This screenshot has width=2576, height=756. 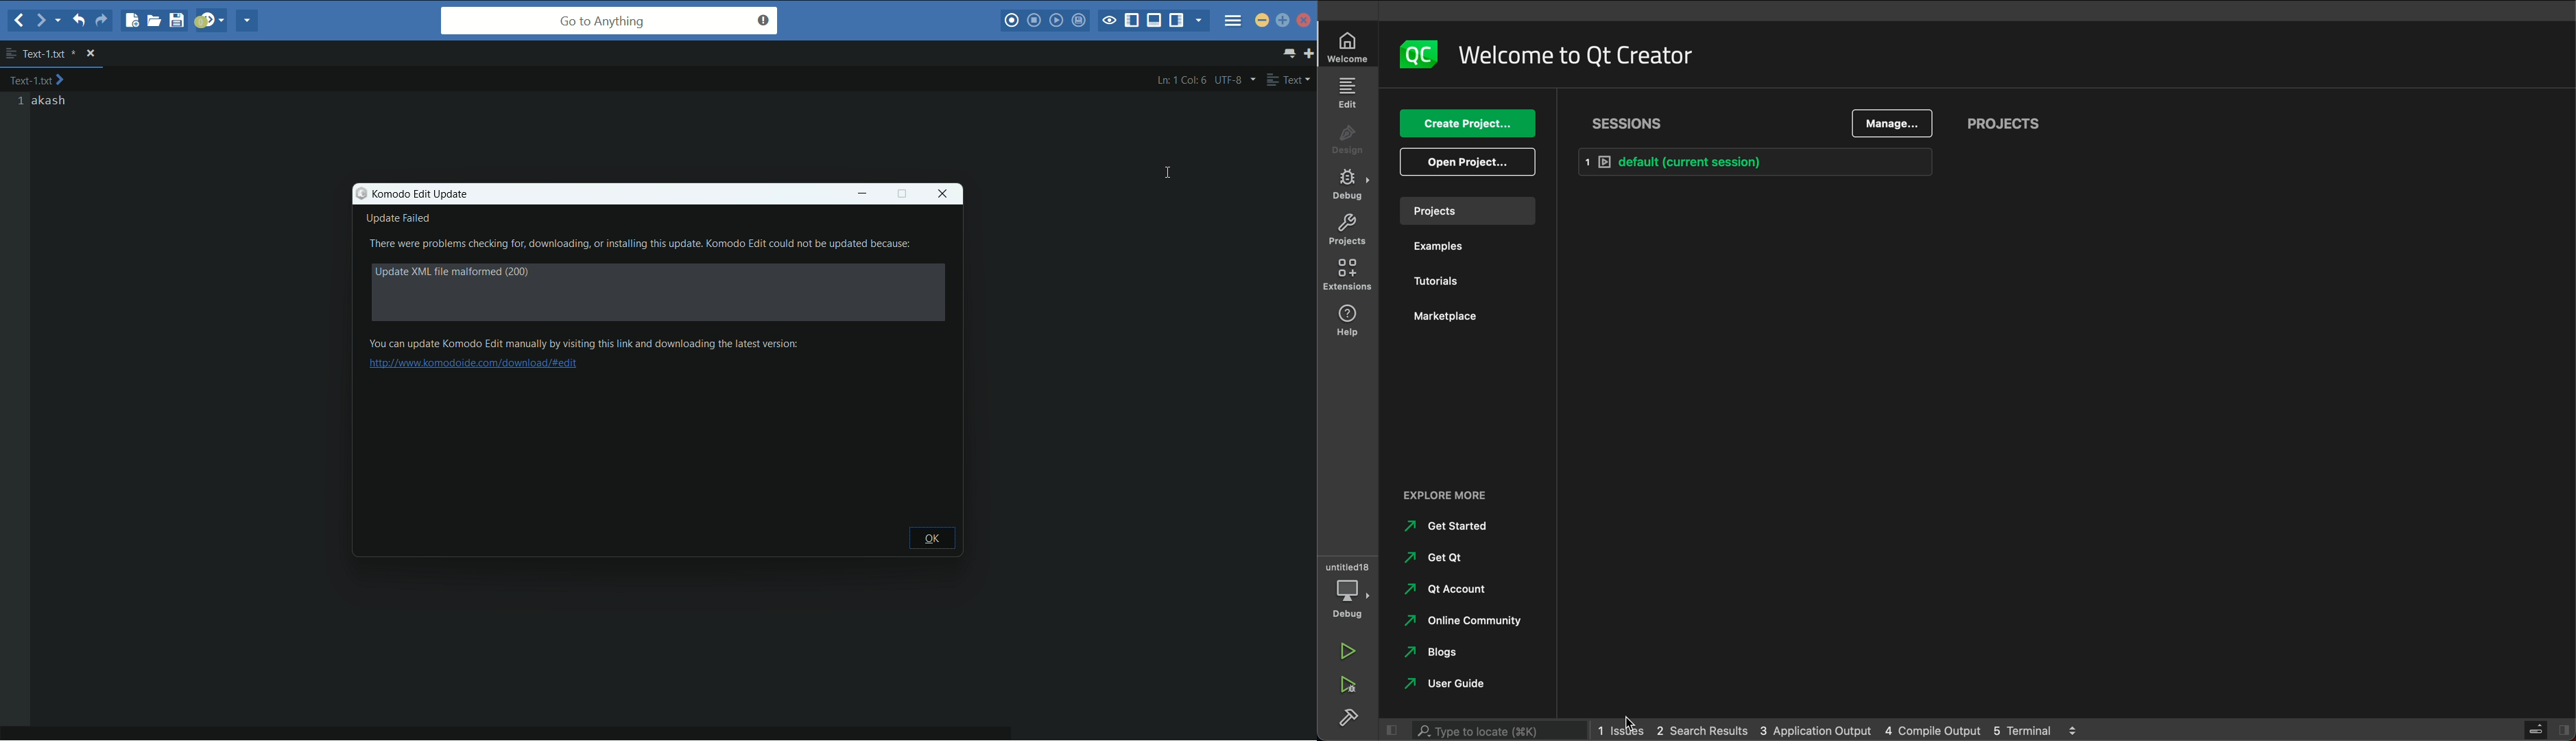 I want to click on run debug, so click(x=1345, y=682).